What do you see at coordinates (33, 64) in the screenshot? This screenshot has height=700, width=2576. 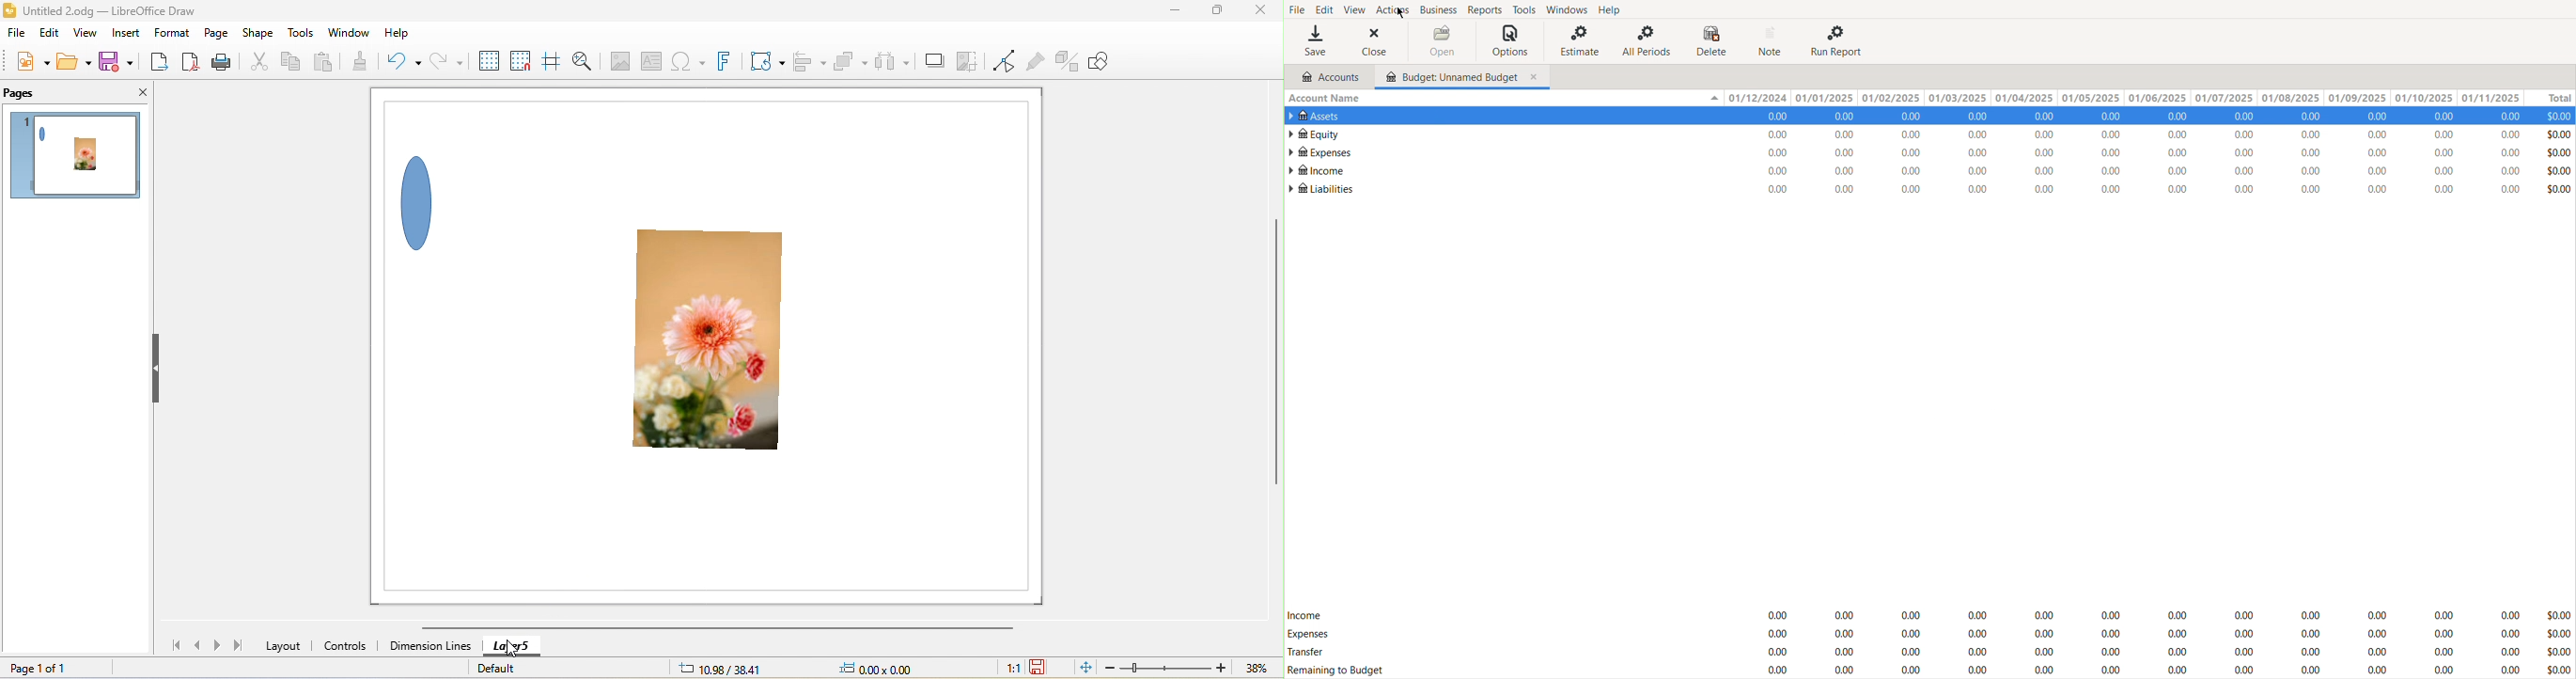 I see `new` at bounding box center [33, 64].